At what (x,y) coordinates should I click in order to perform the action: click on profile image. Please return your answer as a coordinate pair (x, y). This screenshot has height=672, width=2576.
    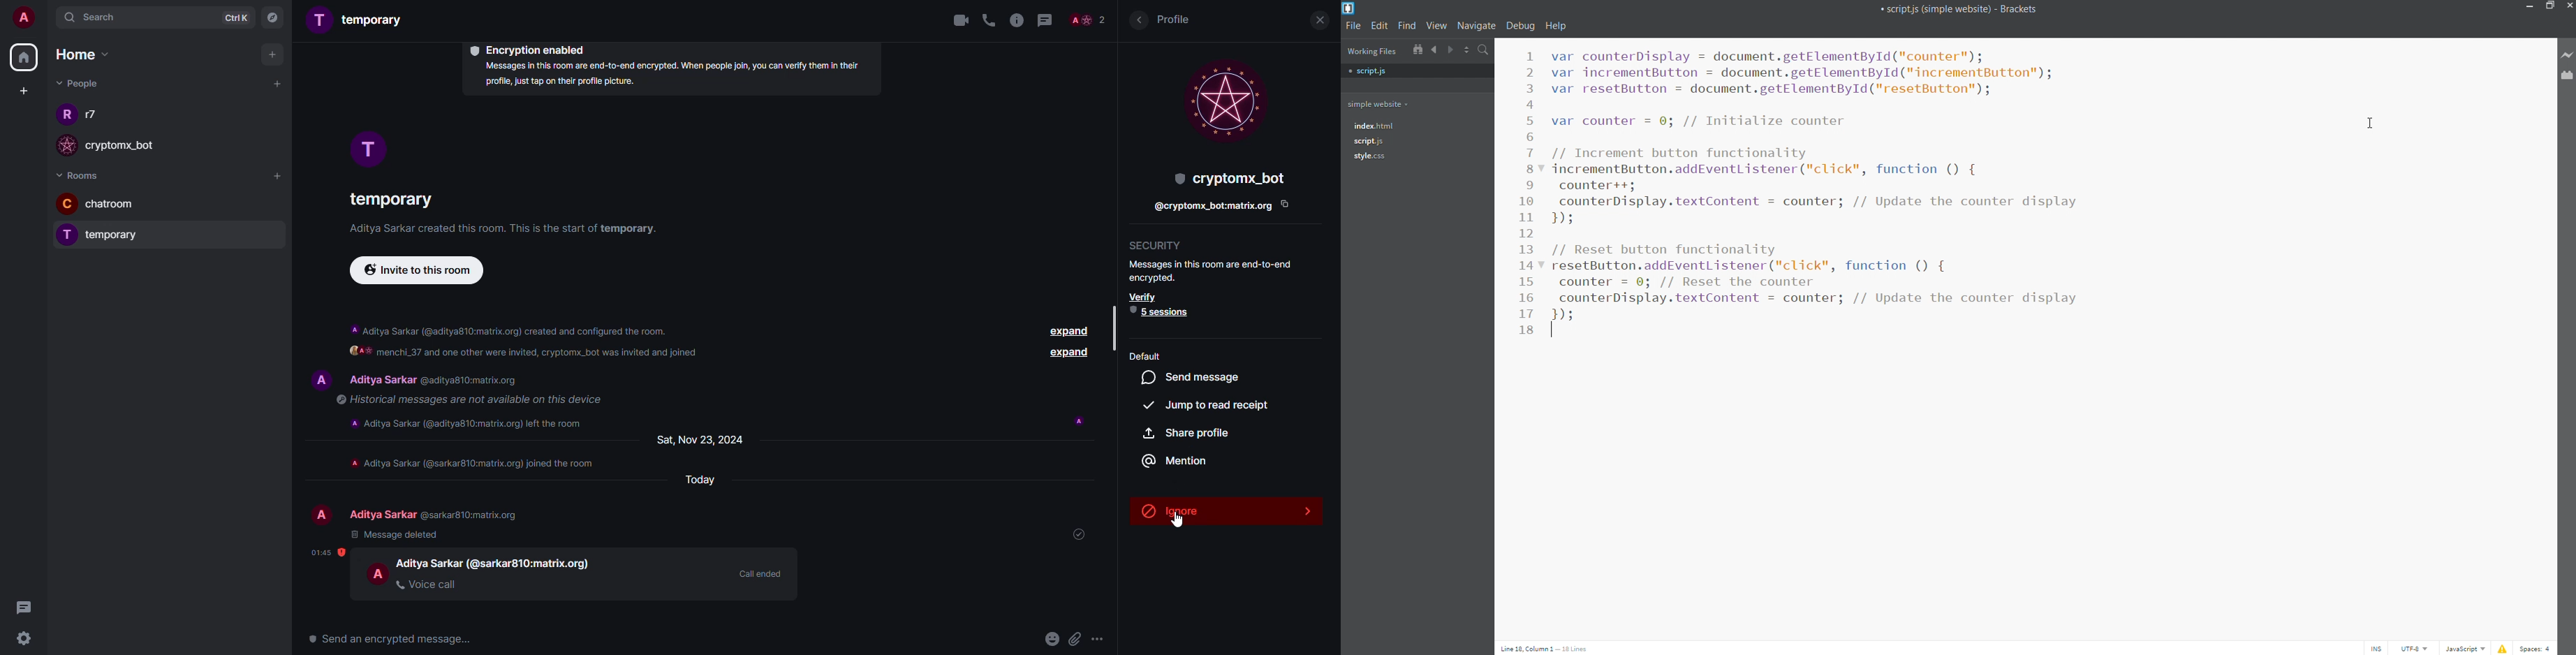
    Looking at the image, I should click on (69, 145).